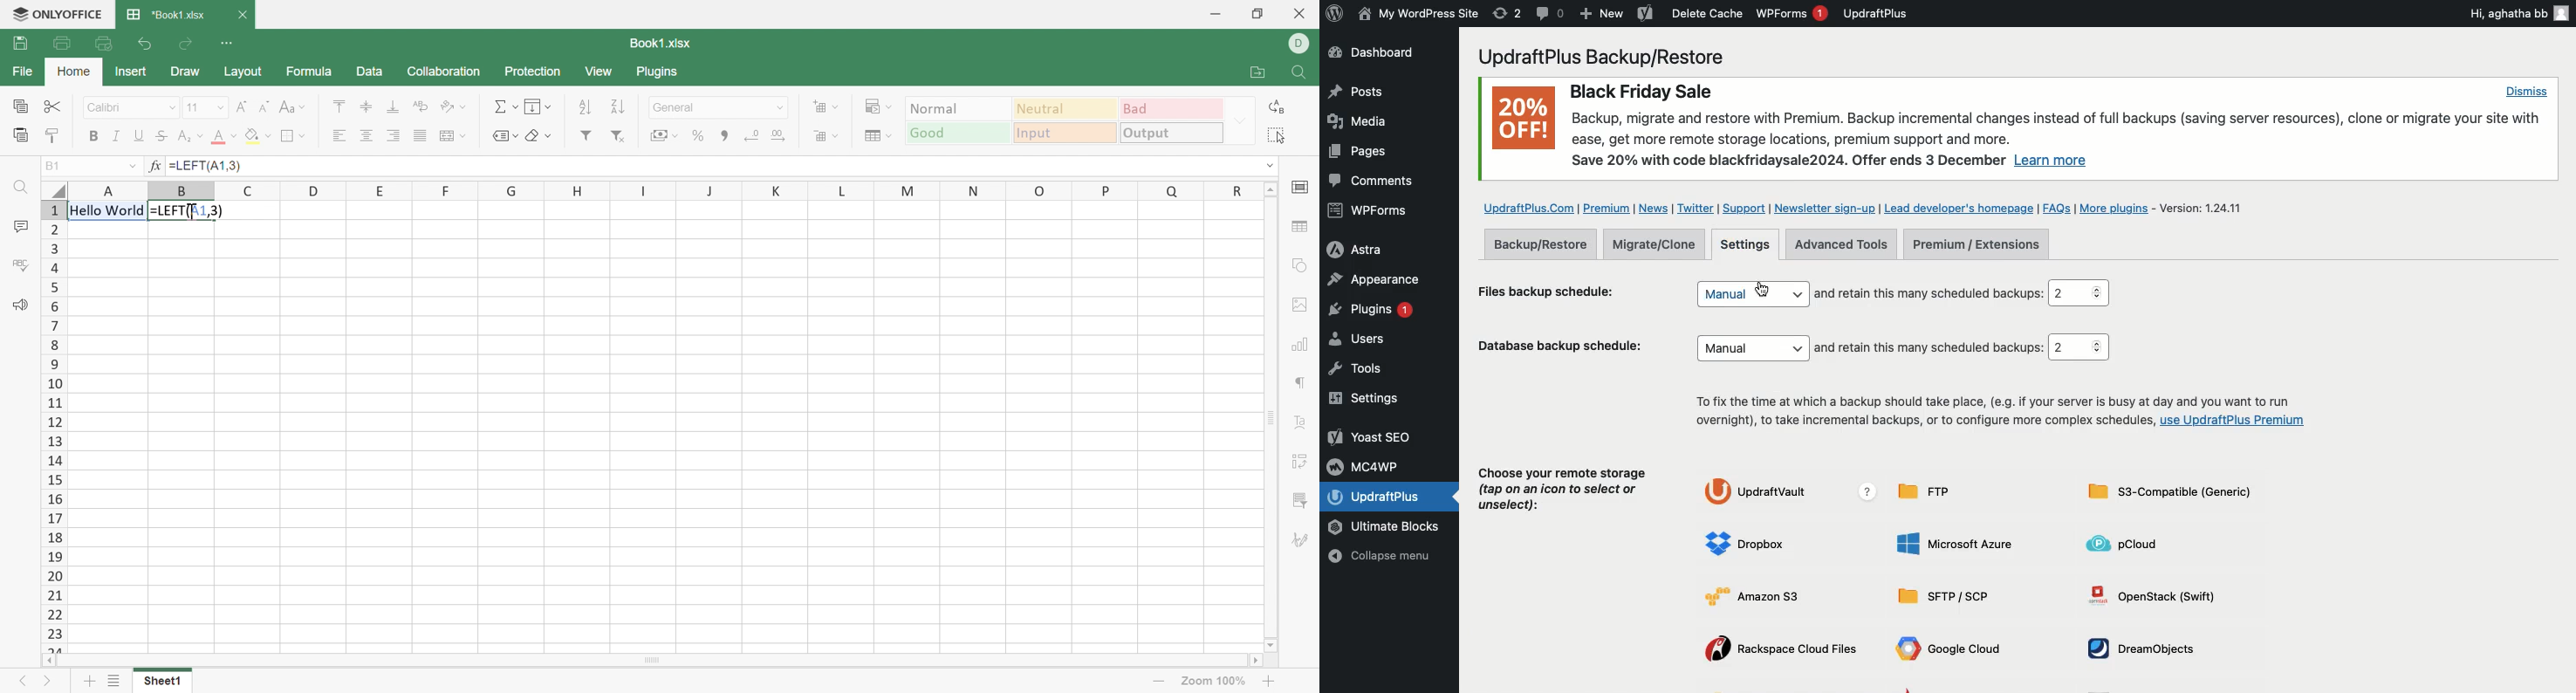 The image size is (2576, 700). What do you see at coordinates (1765, 595) in the screenshot?
I see `Amazon S3` at bounding box center [1765, 595].